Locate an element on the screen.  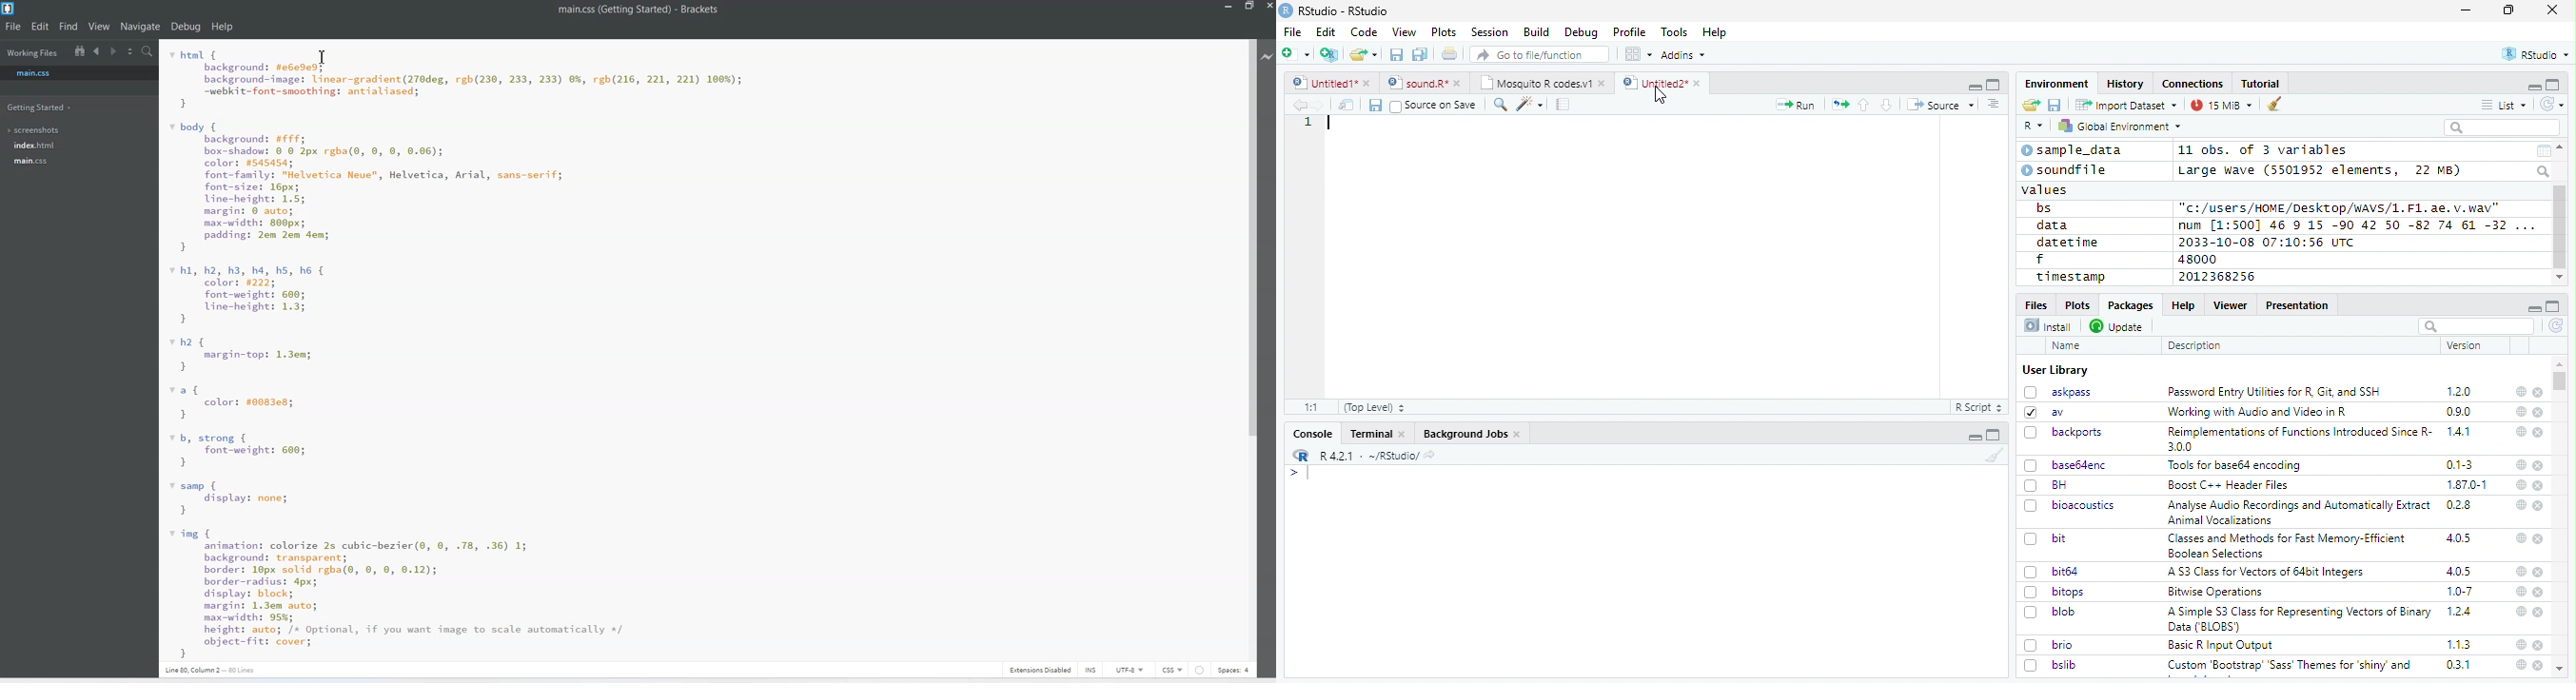
close is located at coordinates (2539, 645).